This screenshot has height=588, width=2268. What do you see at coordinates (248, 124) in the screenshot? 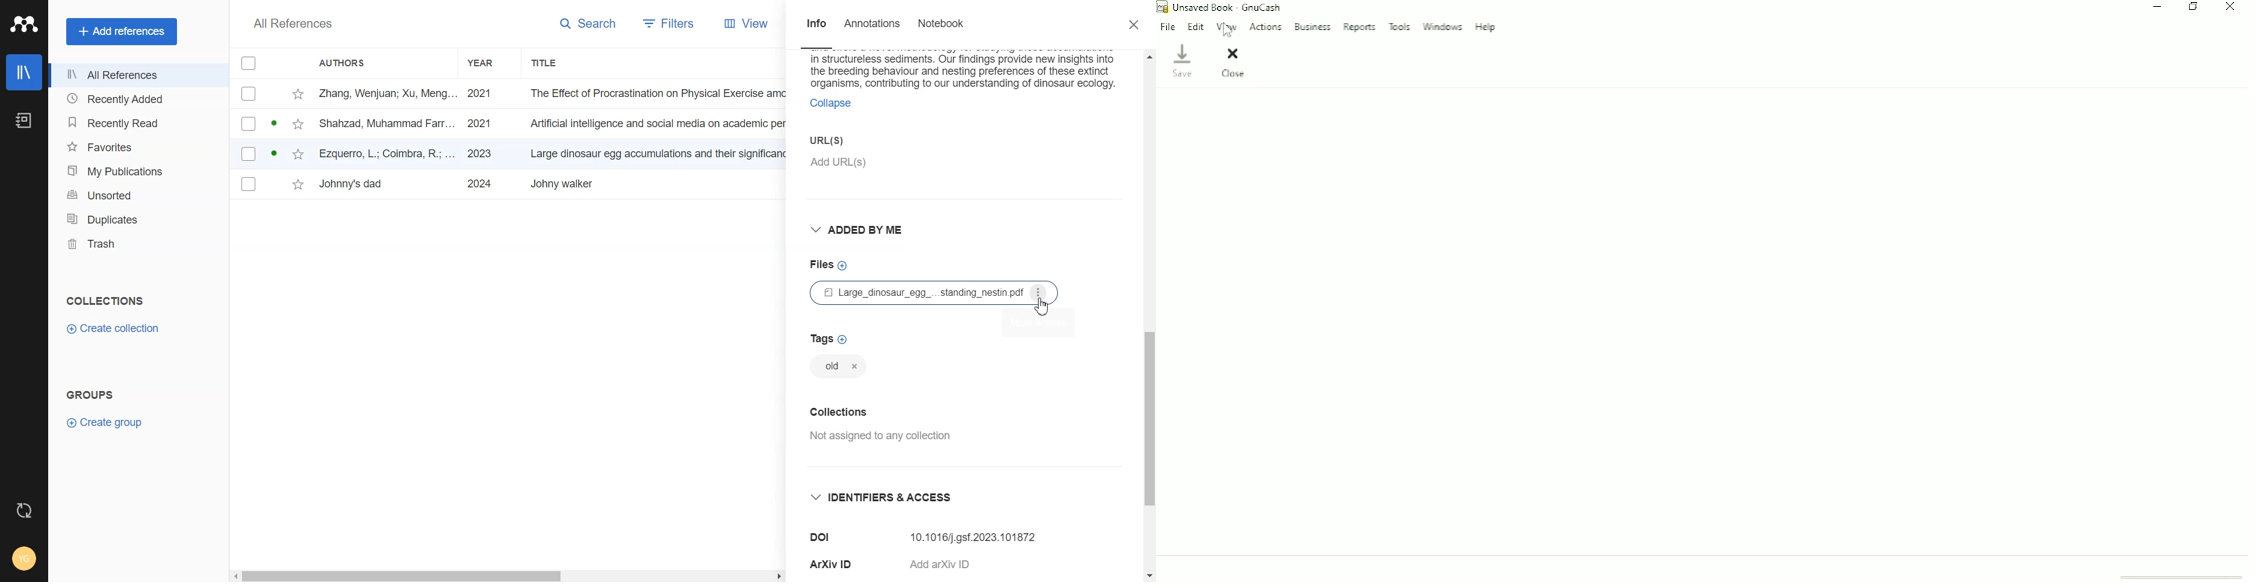
I see `(un)select` at bounding box center [248, 124].